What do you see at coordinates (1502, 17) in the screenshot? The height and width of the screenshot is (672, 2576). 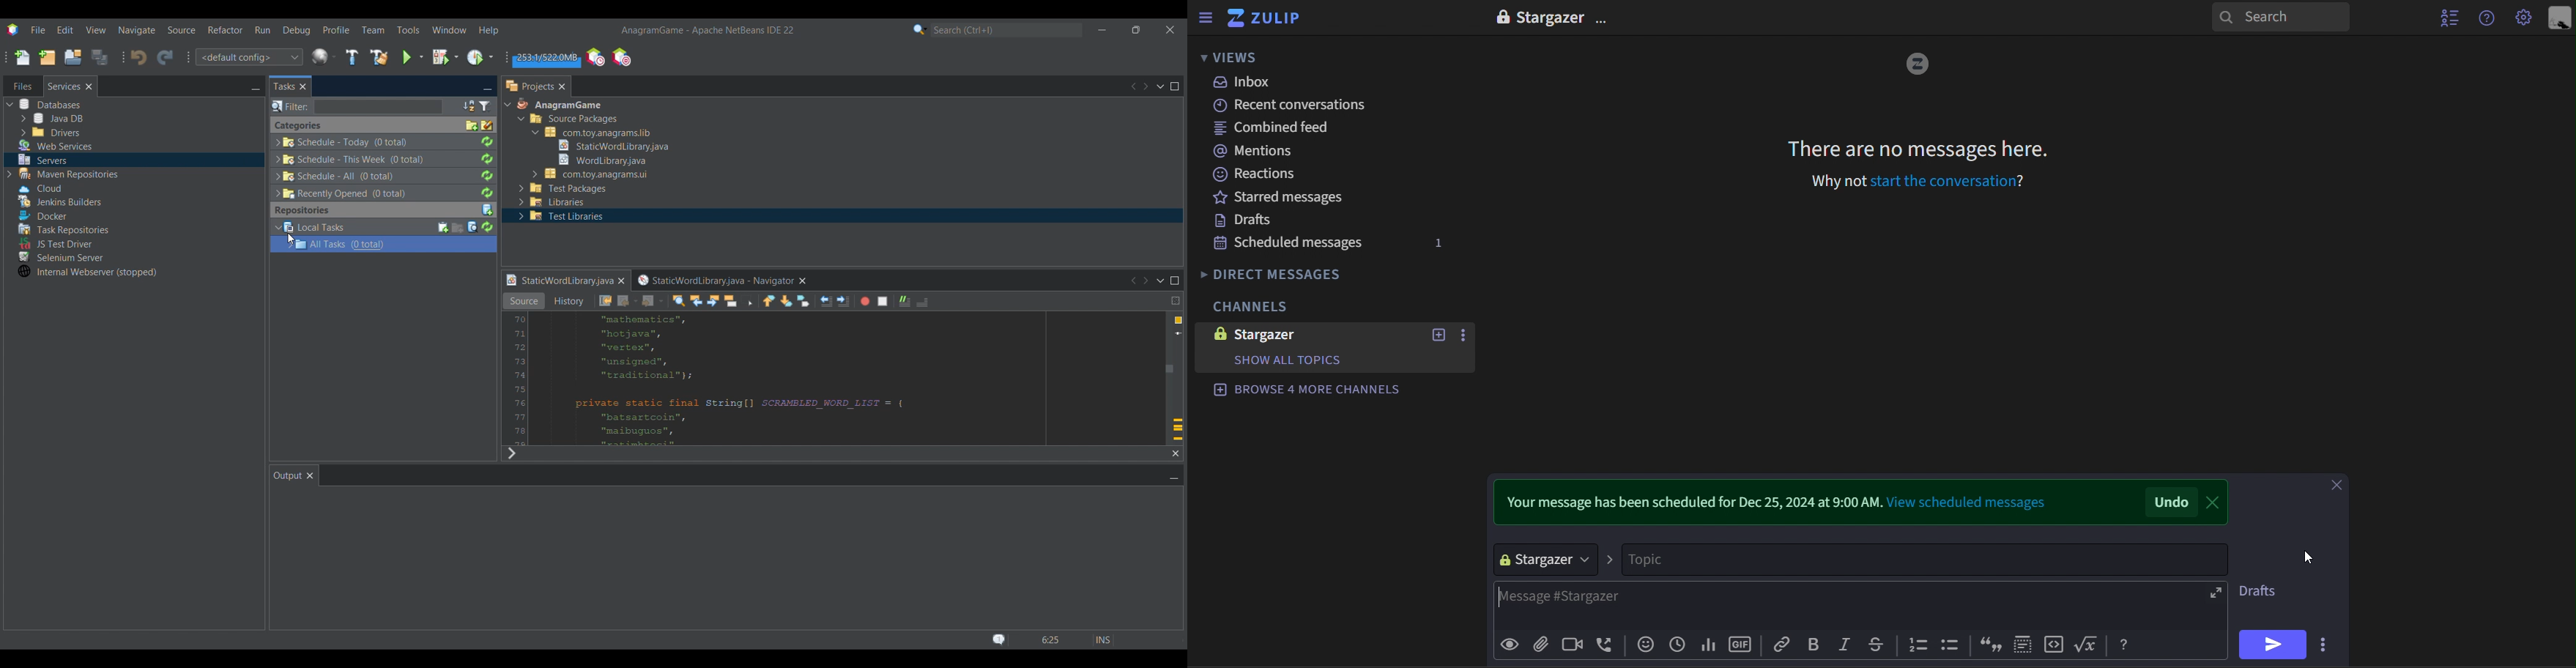 I see `lock` at bounding box center [1502, 17].